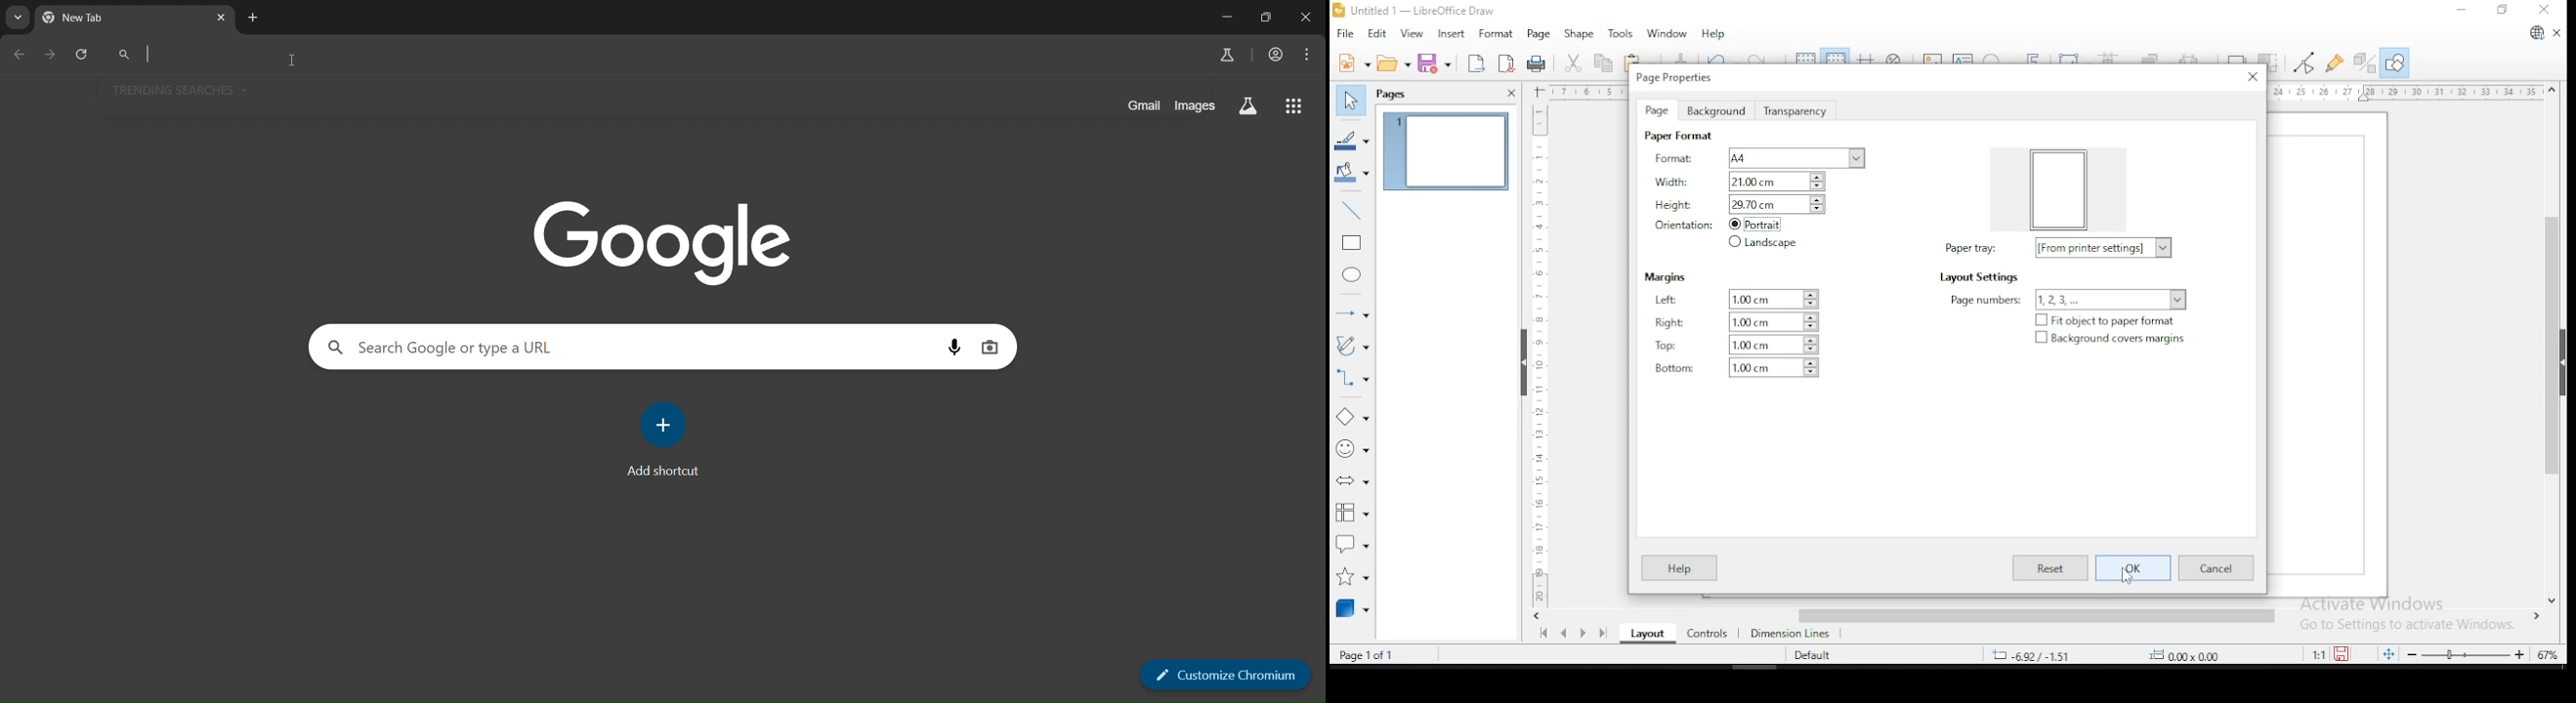 The height and width of the screenshot is (728, 2576). I want to click on last page, so click(1601, 635).